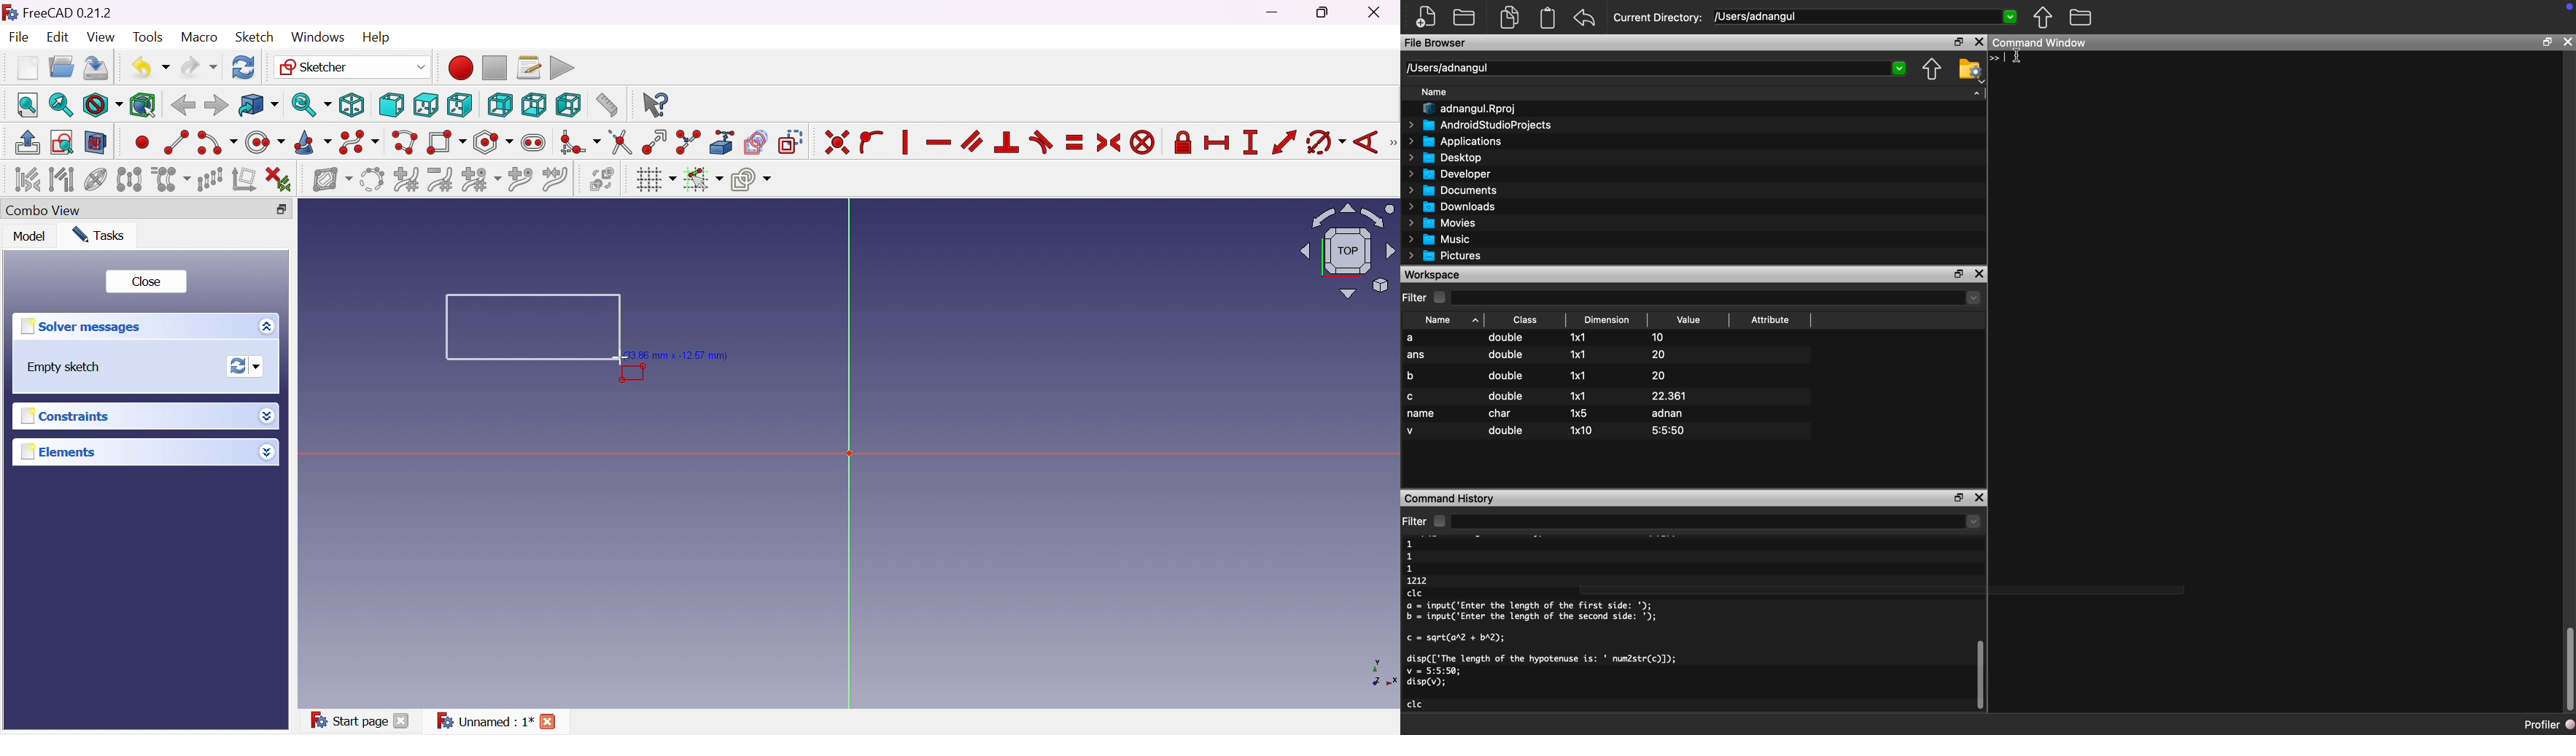 The width and height of the screenshot is (2576, 756). I want to click on Rear, so click(500, 106).